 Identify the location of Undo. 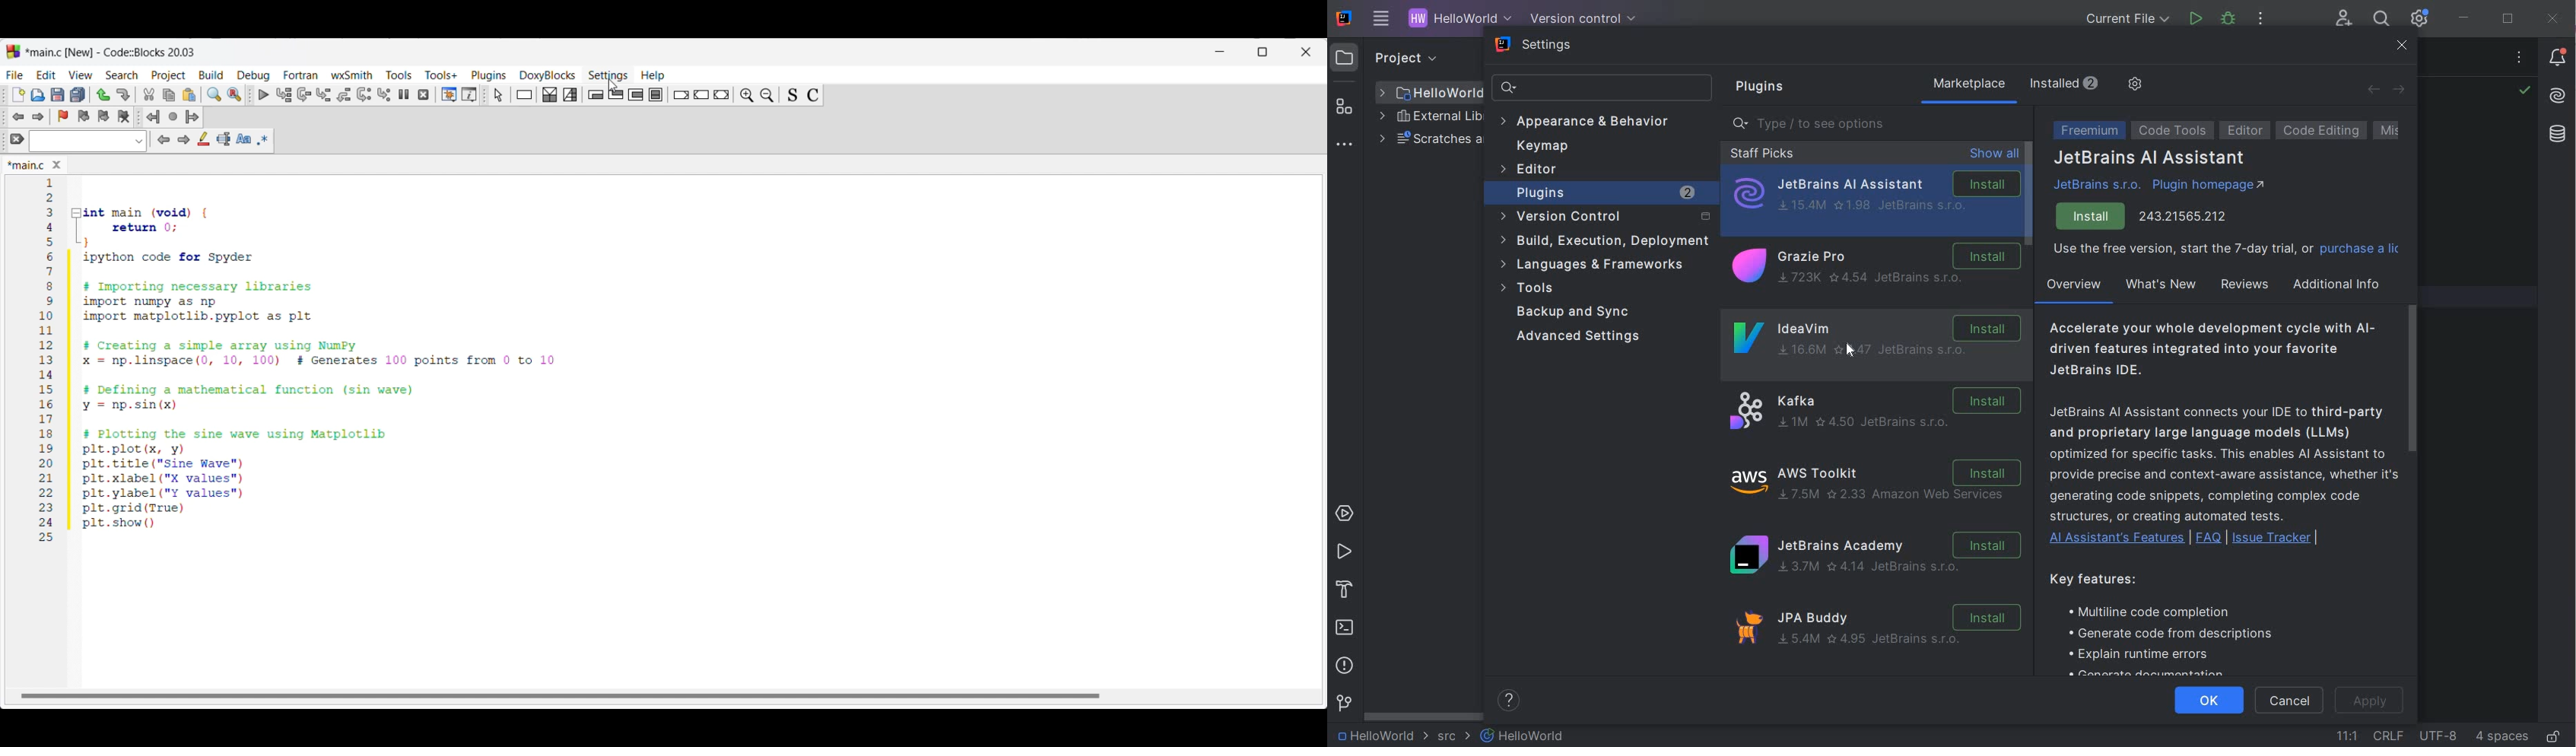
(103, 95).